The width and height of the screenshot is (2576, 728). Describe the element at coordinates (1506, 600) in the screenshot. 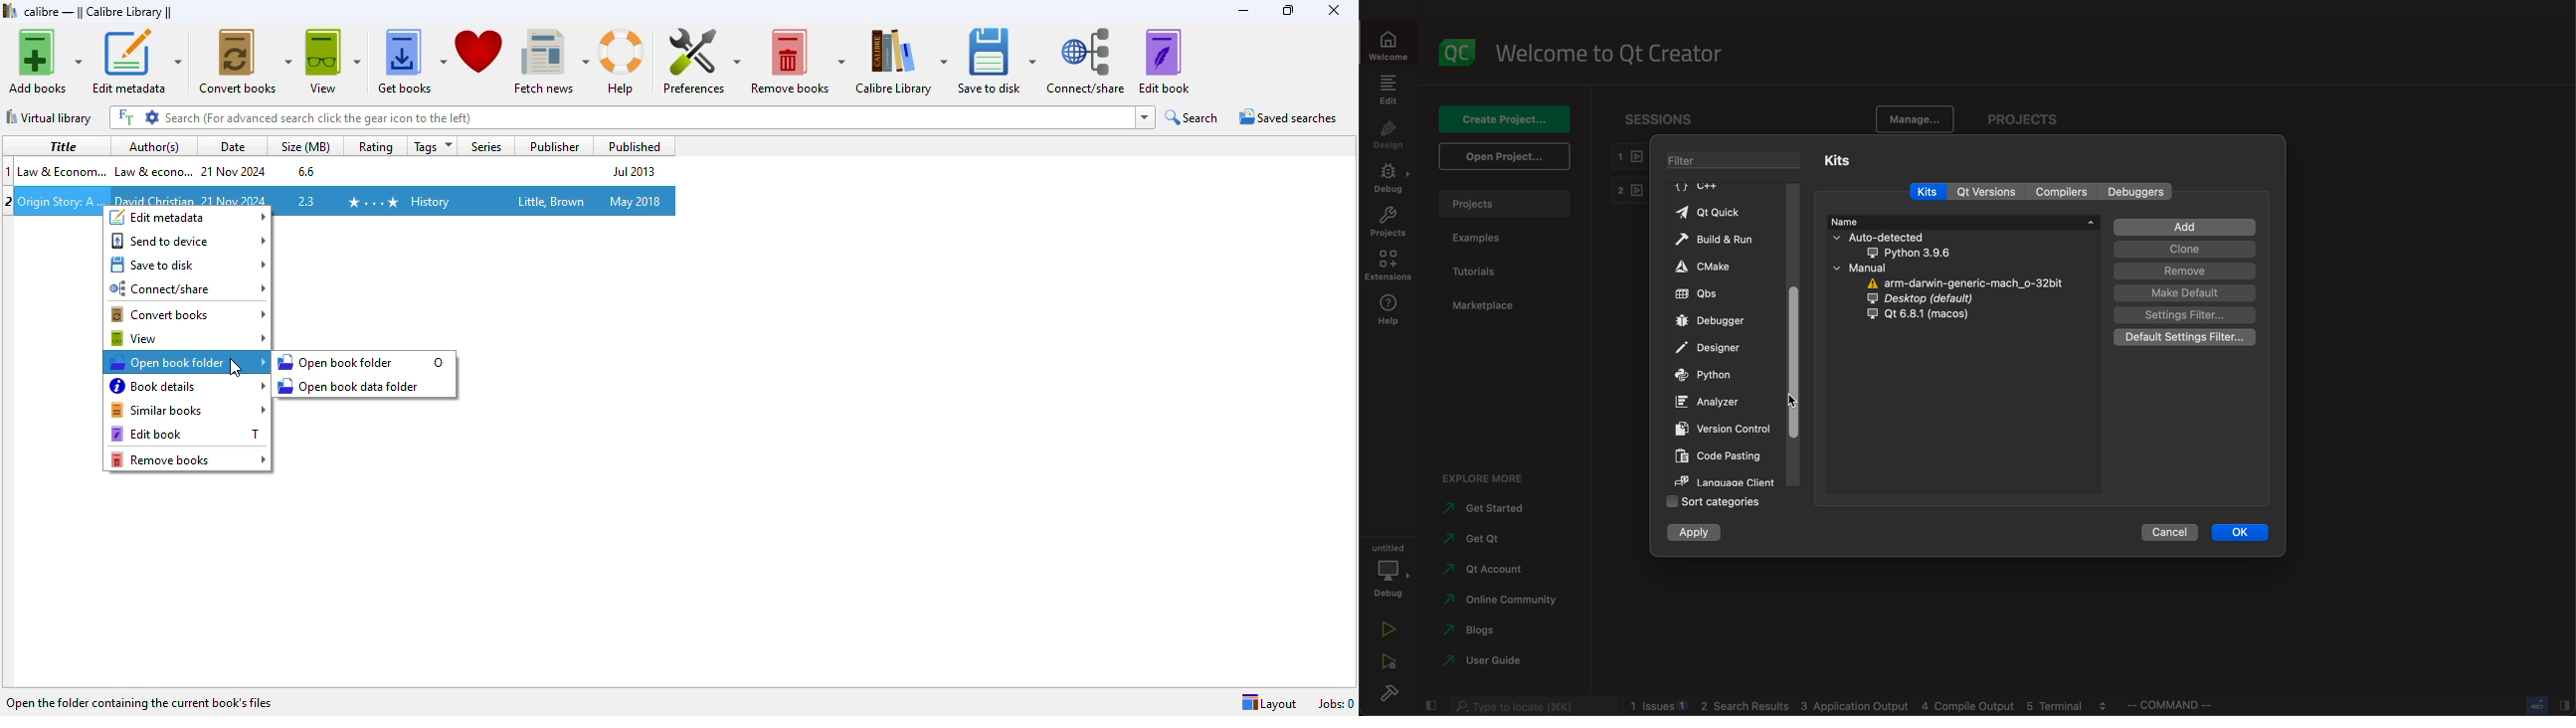

I see `community` at that location.